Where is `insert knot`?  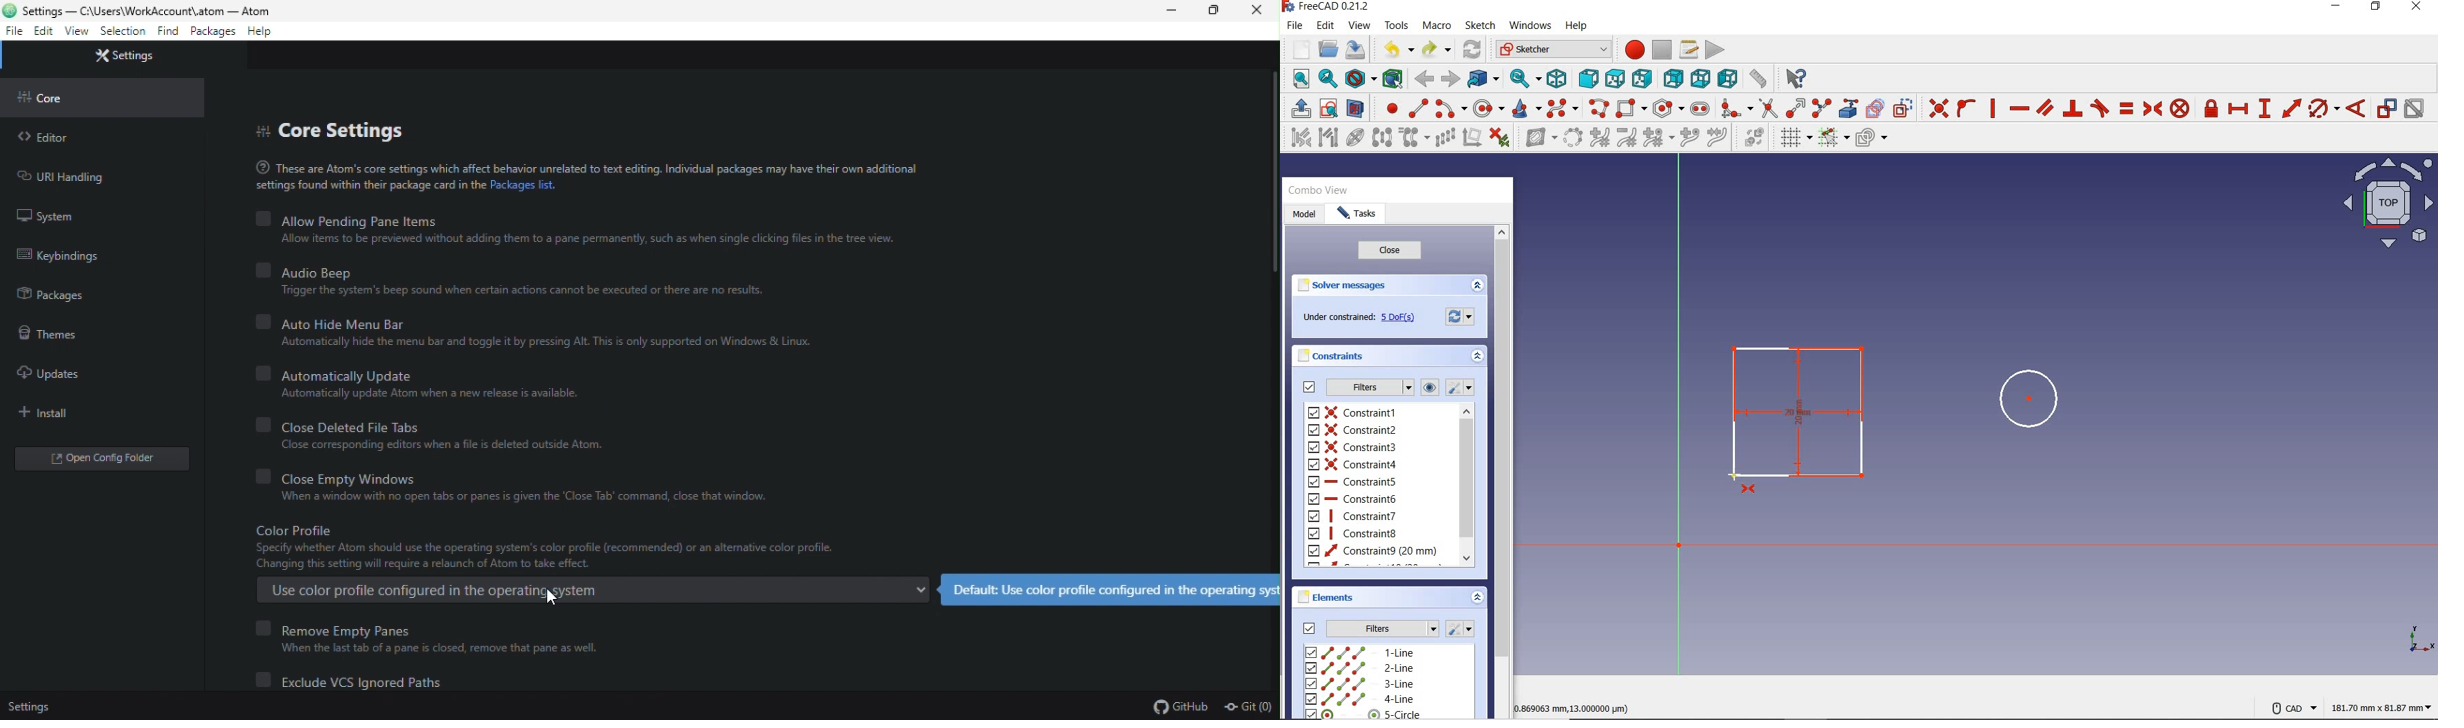 insert knot is located at coordinates (1689, 139).